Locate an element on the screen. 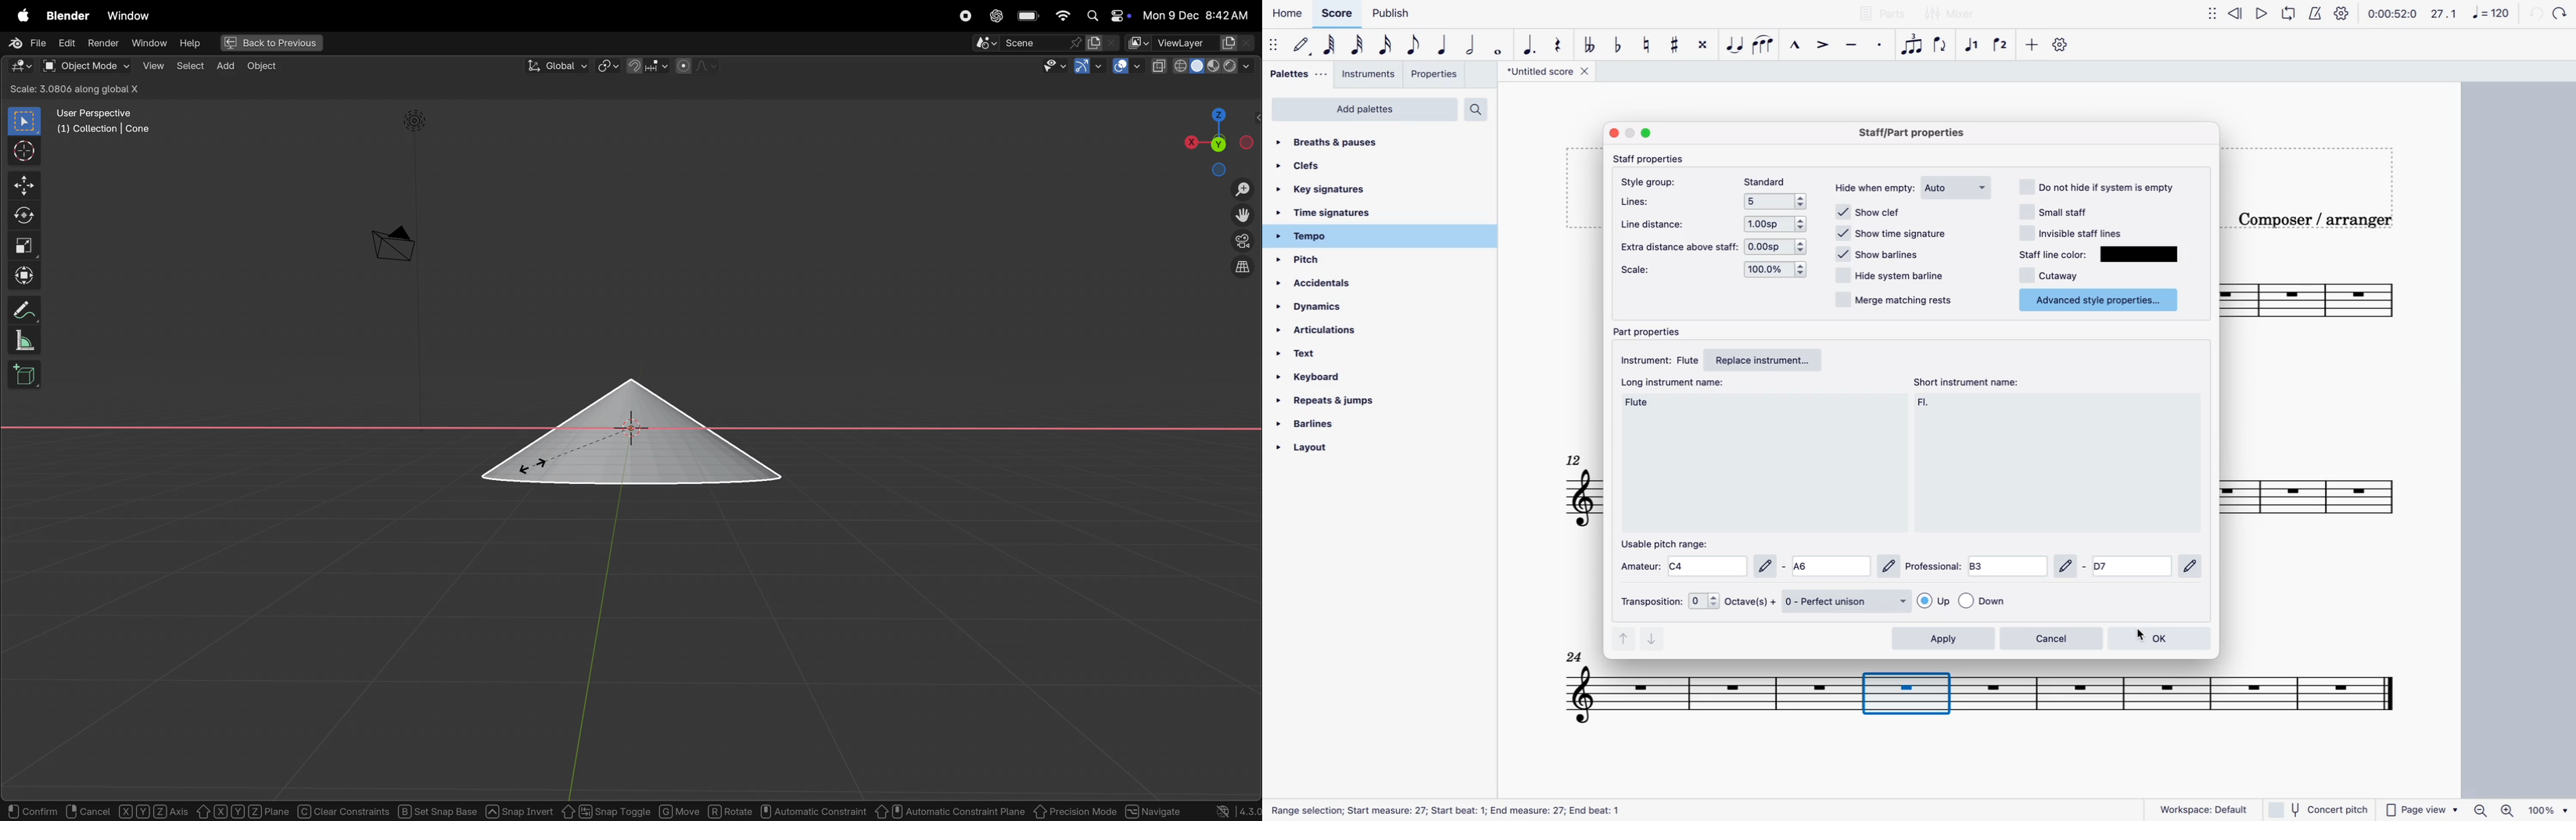 Image resolution: width=2576 pixels, height=840 pixels. zoom is located at coordinates (2520, 808).